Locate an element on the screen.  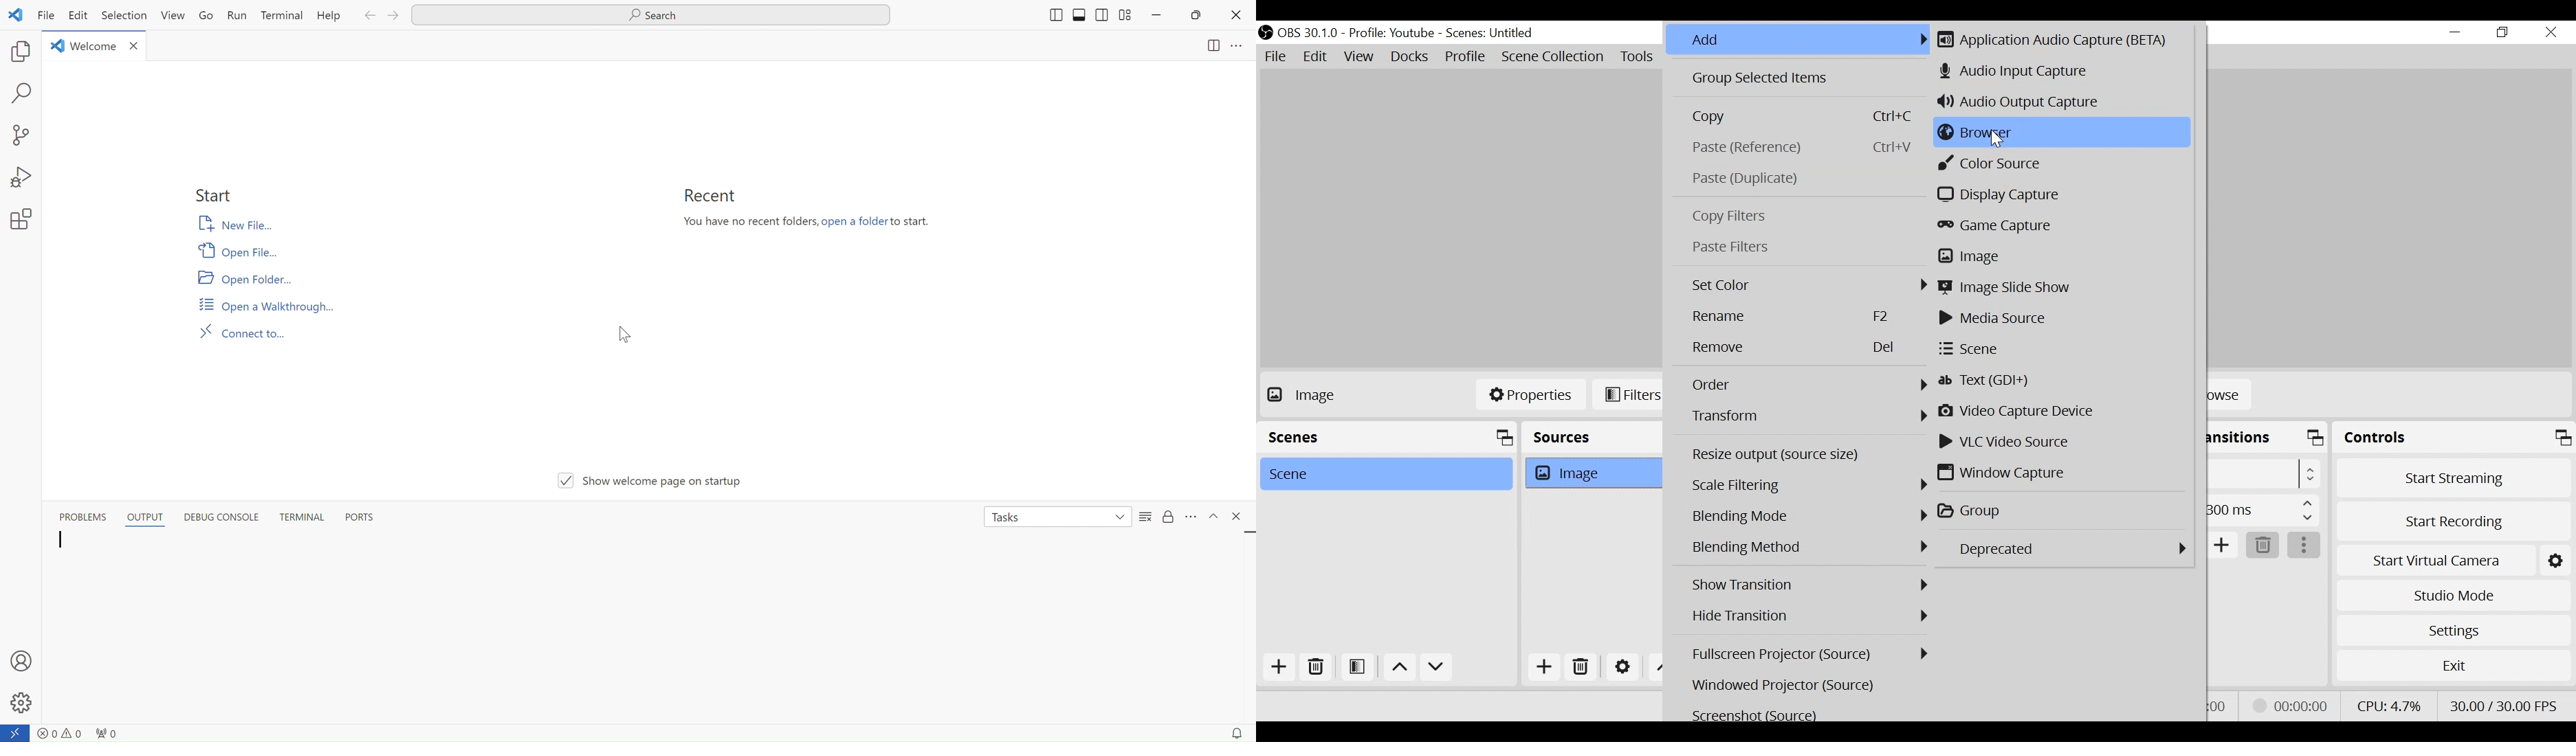
Copy is located at coordinates (1806, 116).